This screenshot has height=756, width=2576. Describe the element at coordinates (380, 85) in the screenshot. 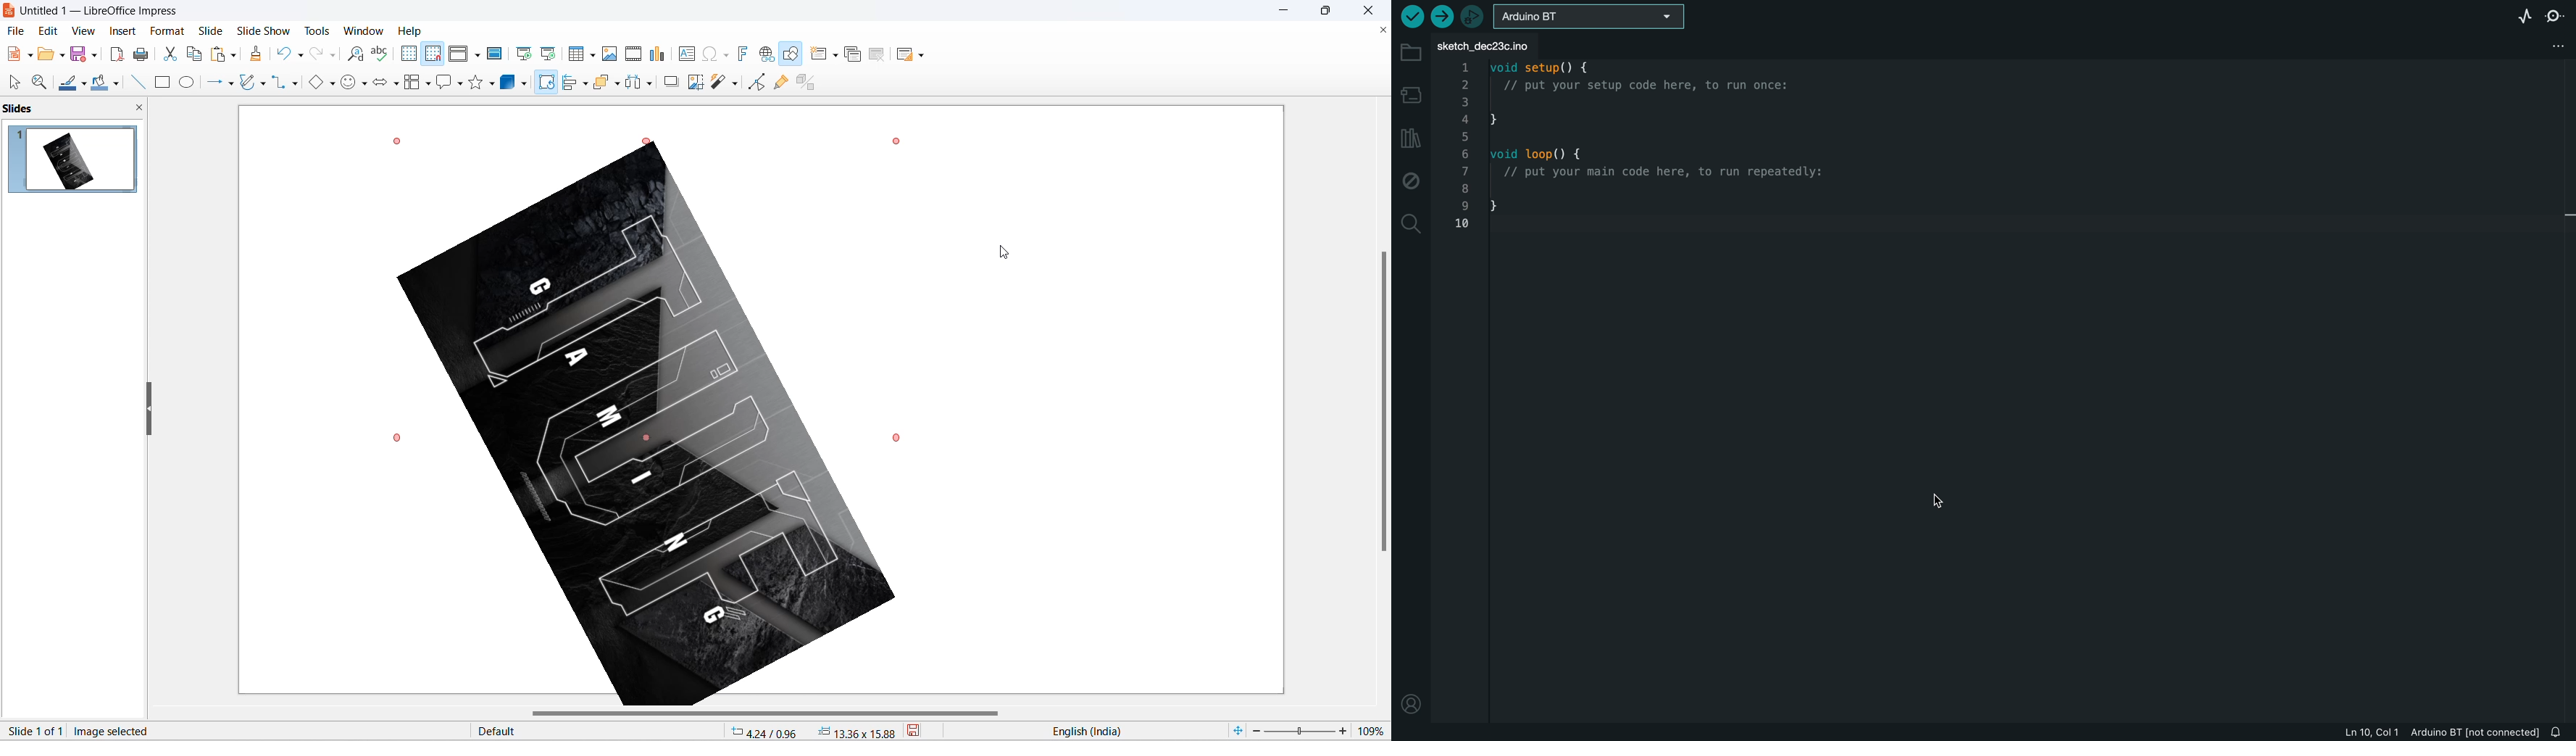

I see `block arrows` at that location.